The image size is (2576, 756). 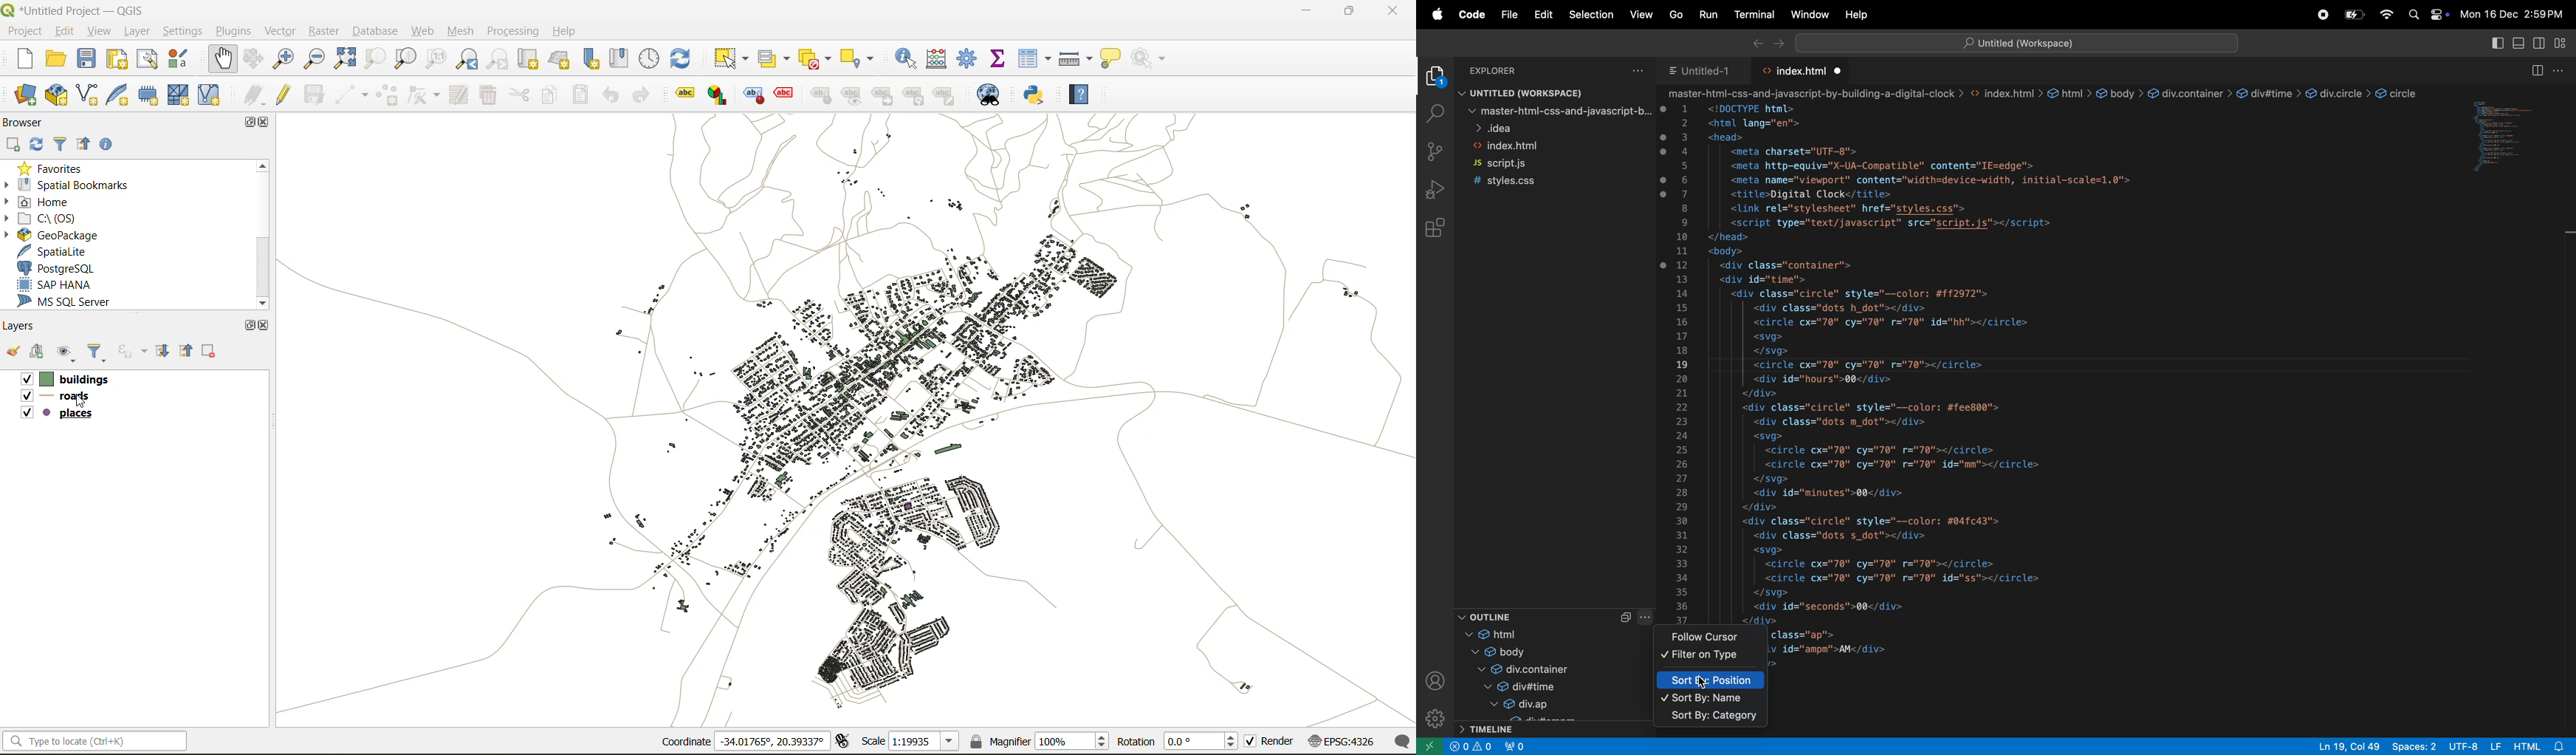 What do you see at coordinates (1703, 682) in the screenshot?
I see `cursor` at bounding box center [1703, 682].